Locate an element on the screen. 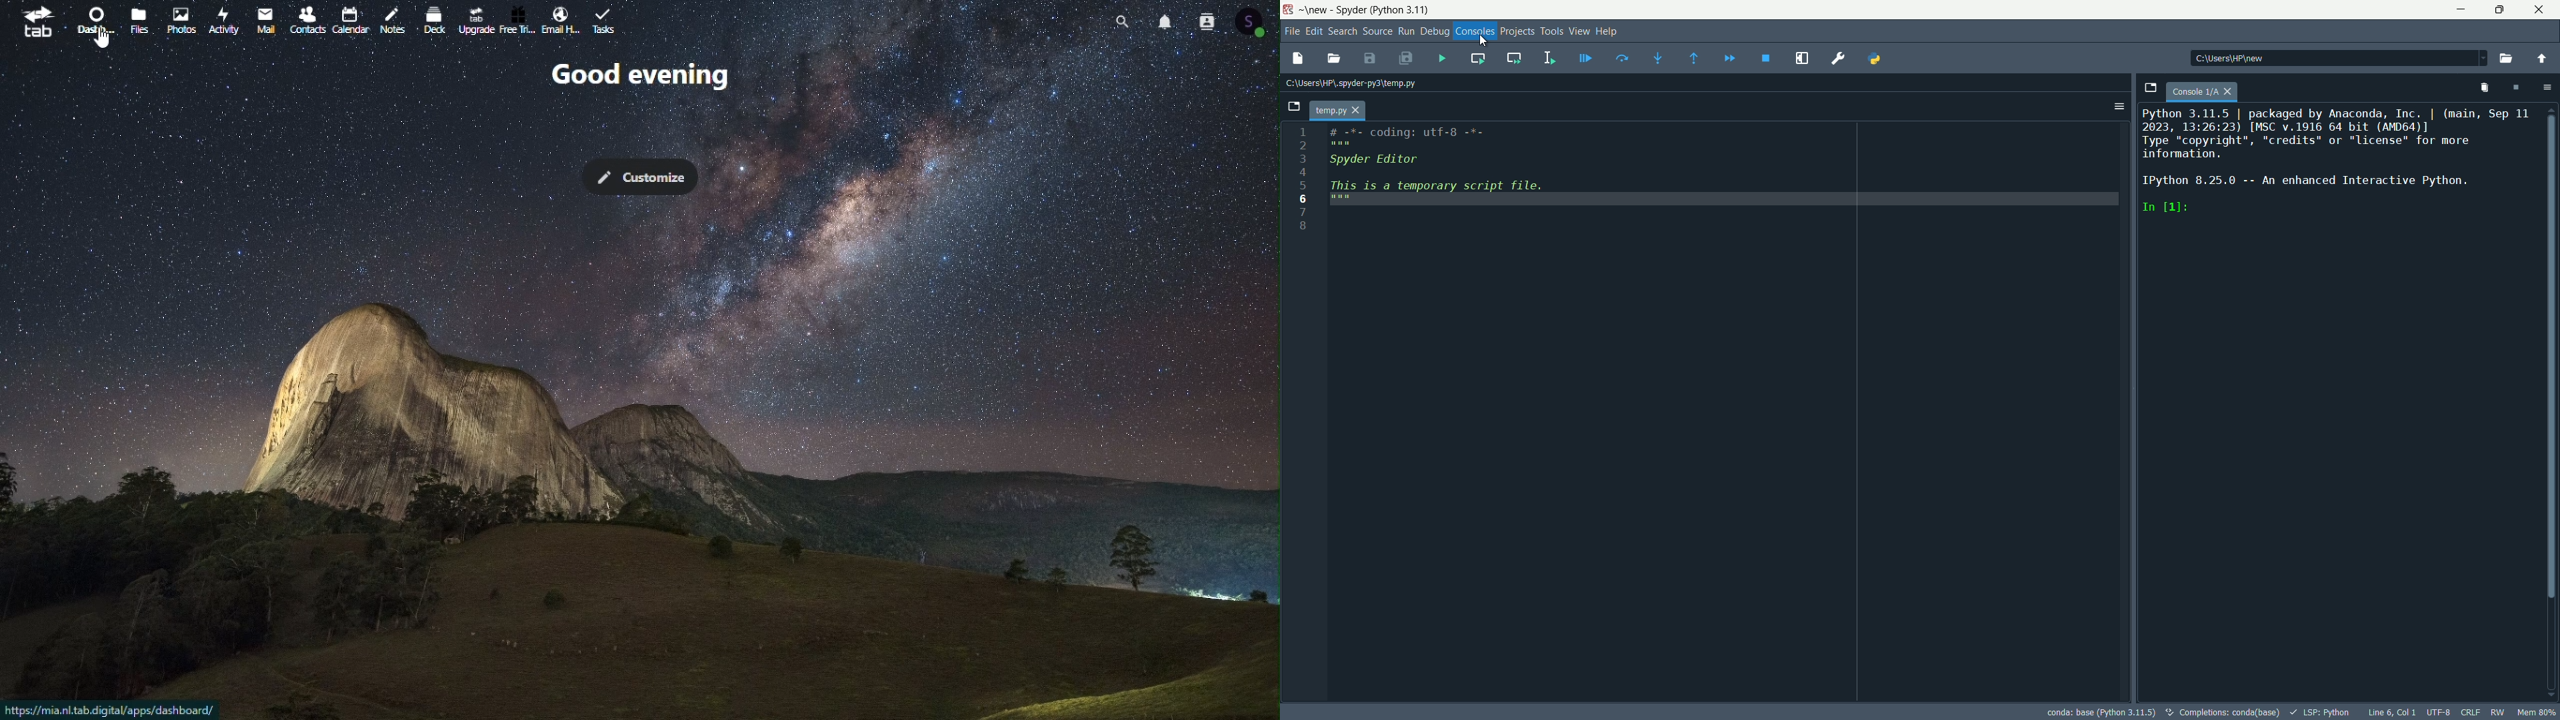 Image resolution: width=2576 pixels, height=728 pixels. close is located at coordinates (1358, 111).